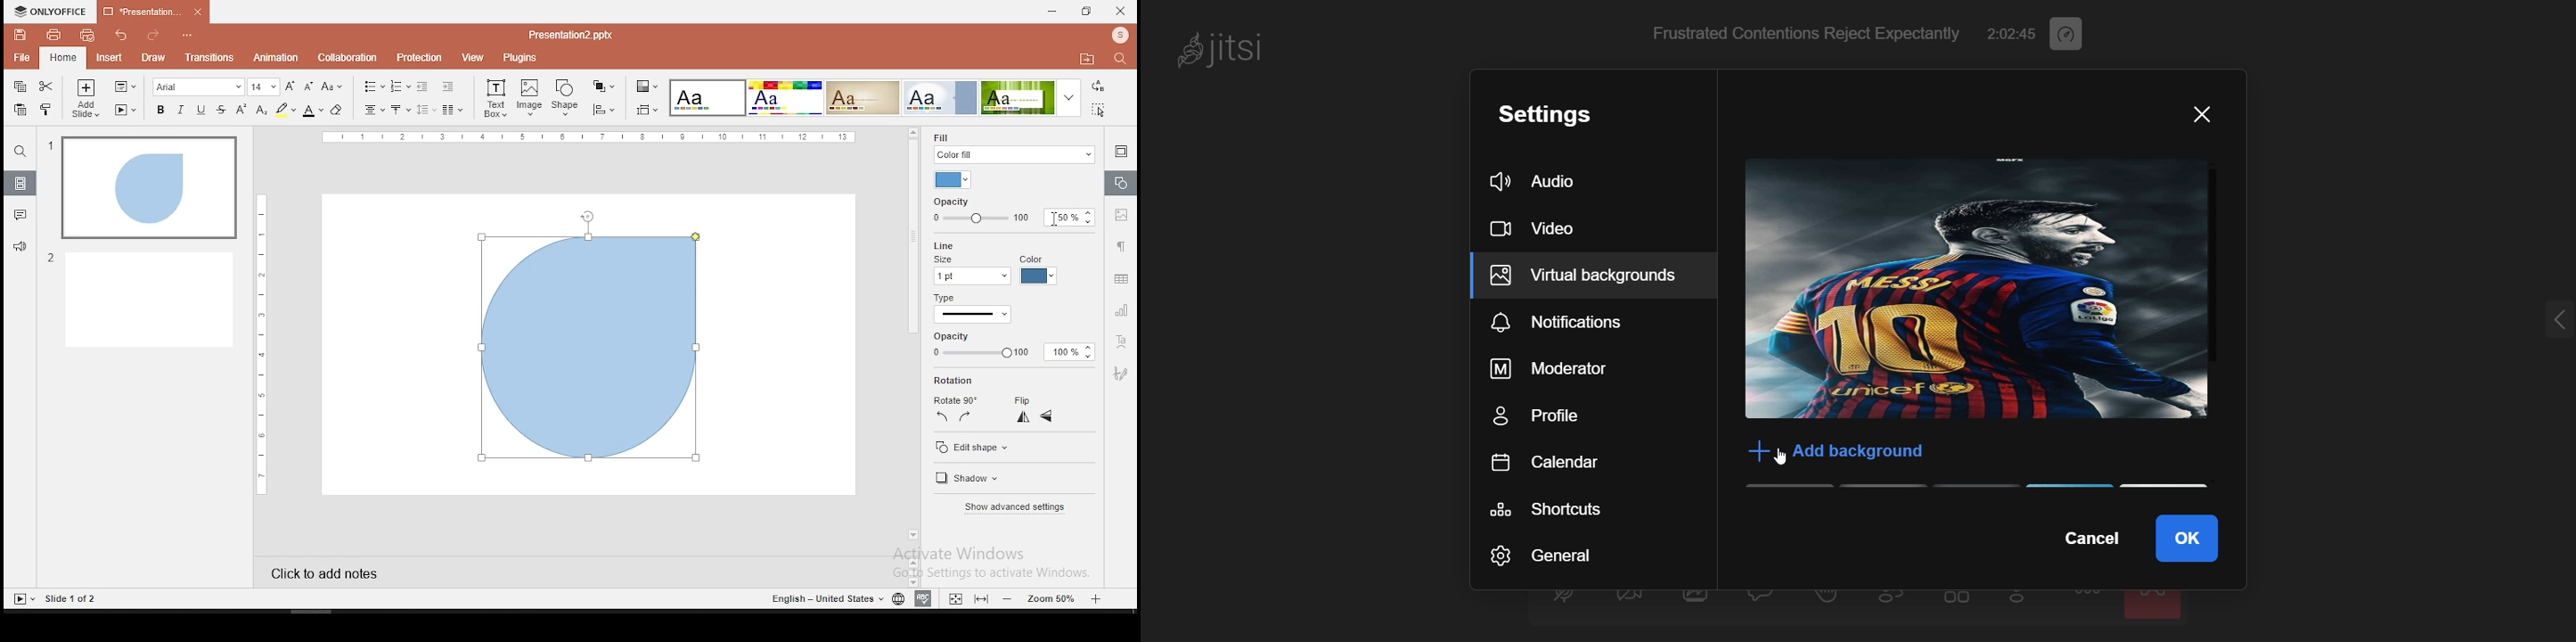  Describe the element at coordinates (339, 571) in the screenshot. I see `click to add notes` at that location.